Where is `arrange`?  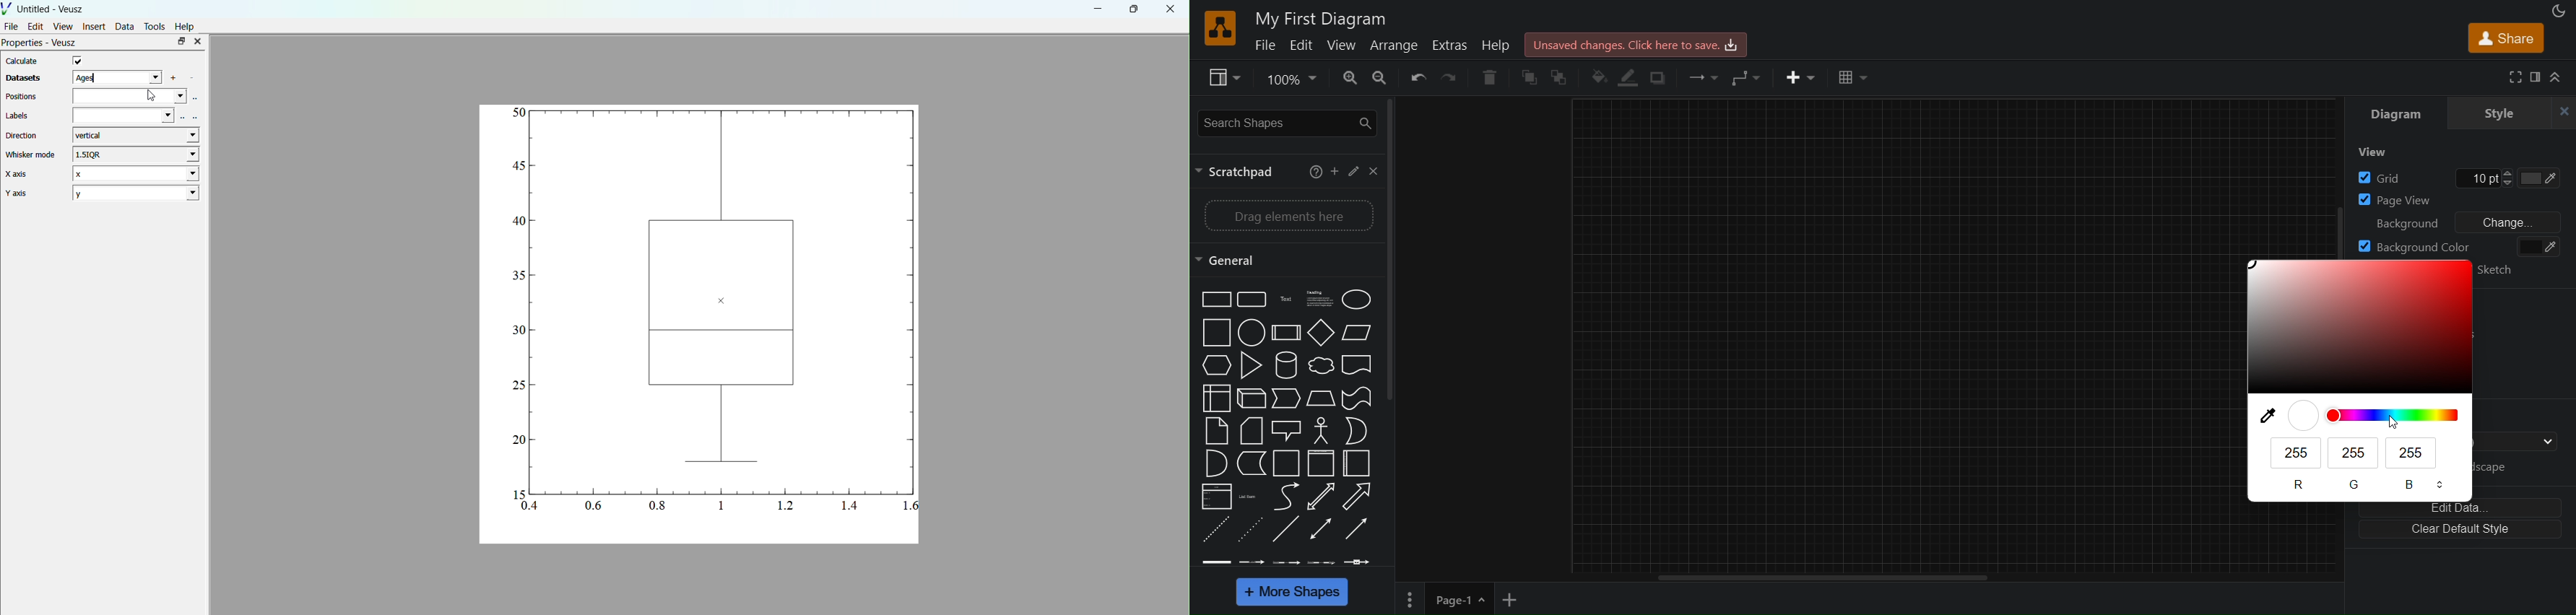 arrange is located at coordinates (1398, 47).